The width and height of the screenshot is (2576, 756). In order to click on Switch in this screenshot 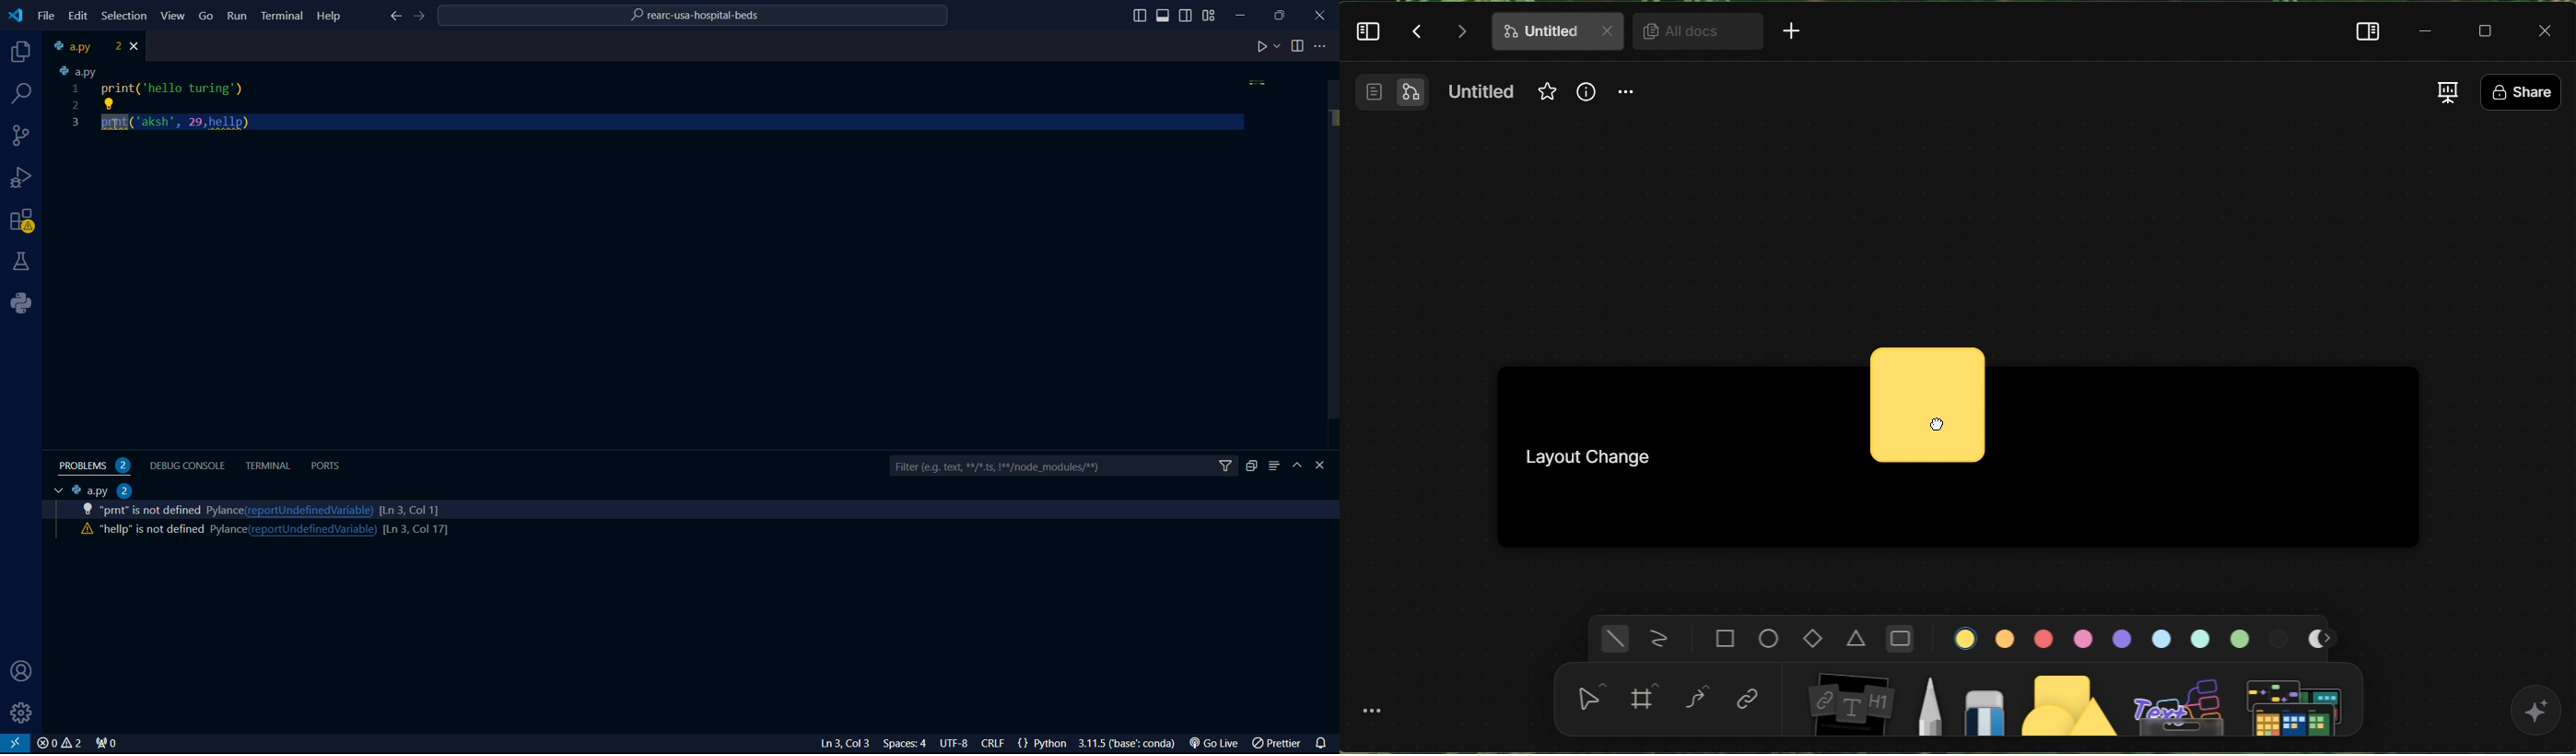, I will do `click(1386, 98)`.